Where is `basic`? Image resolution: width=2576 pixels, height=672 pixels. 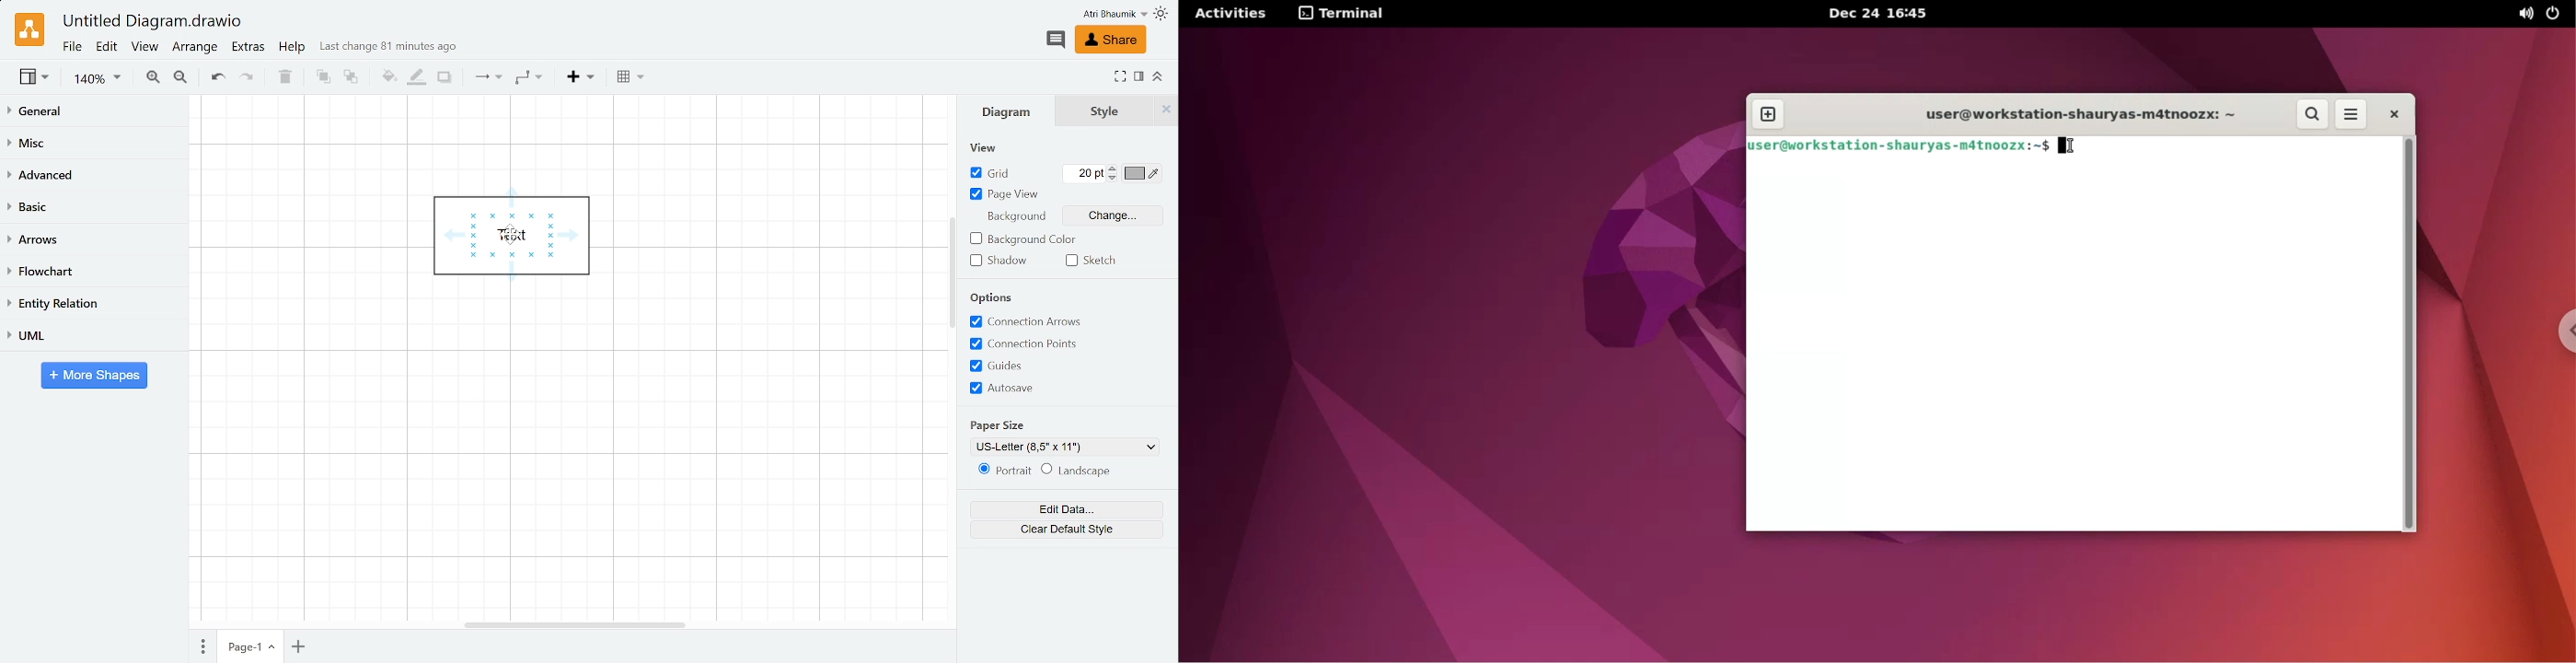 basic is located at coordinates (94, 208).